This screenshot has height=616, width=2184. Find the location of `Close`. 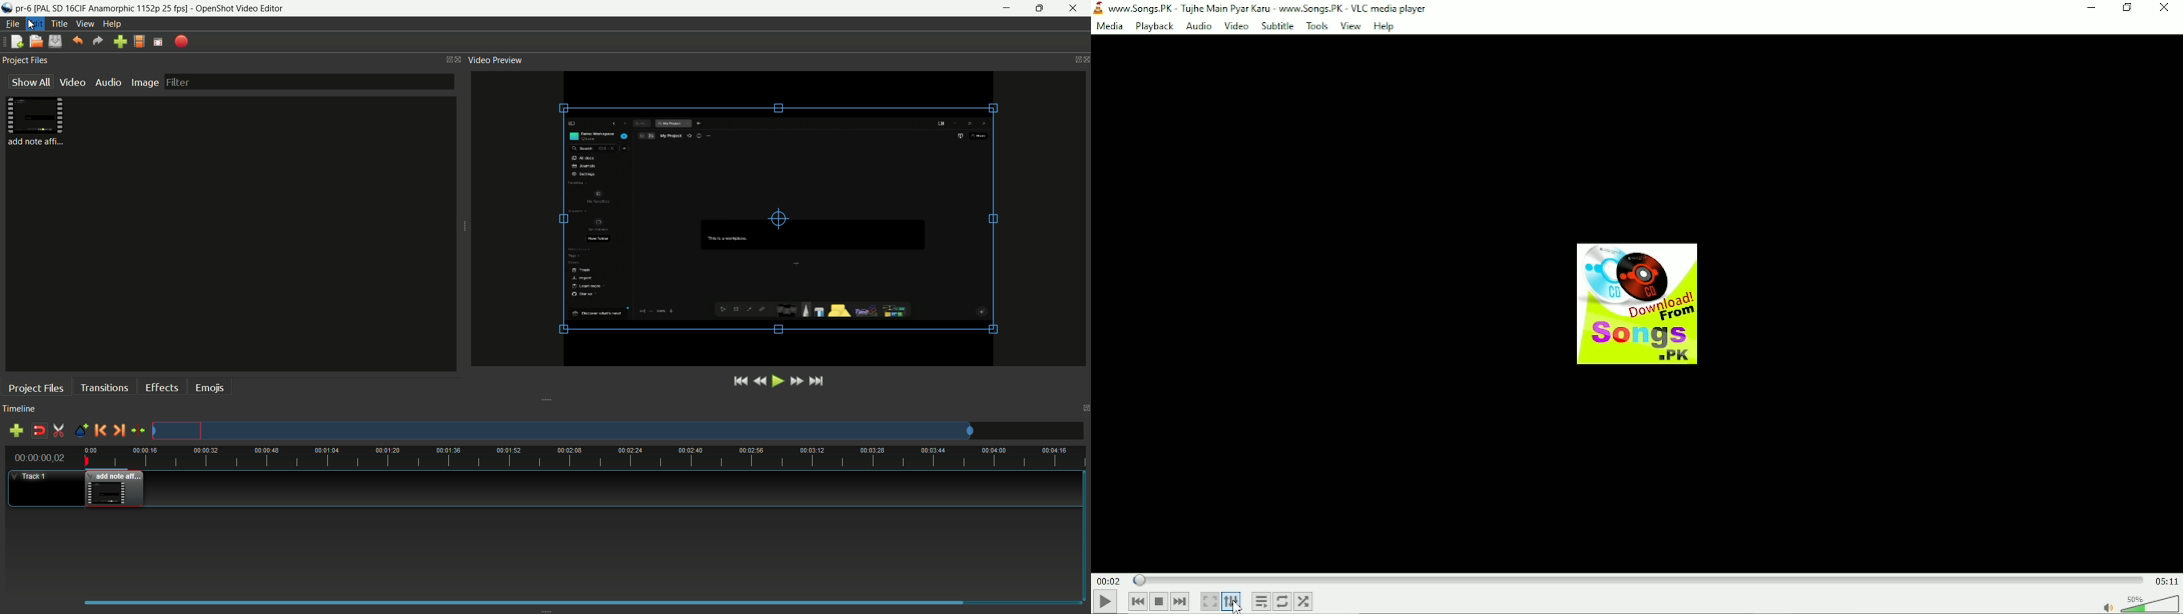

Close is located at coordinates (2165, 8).